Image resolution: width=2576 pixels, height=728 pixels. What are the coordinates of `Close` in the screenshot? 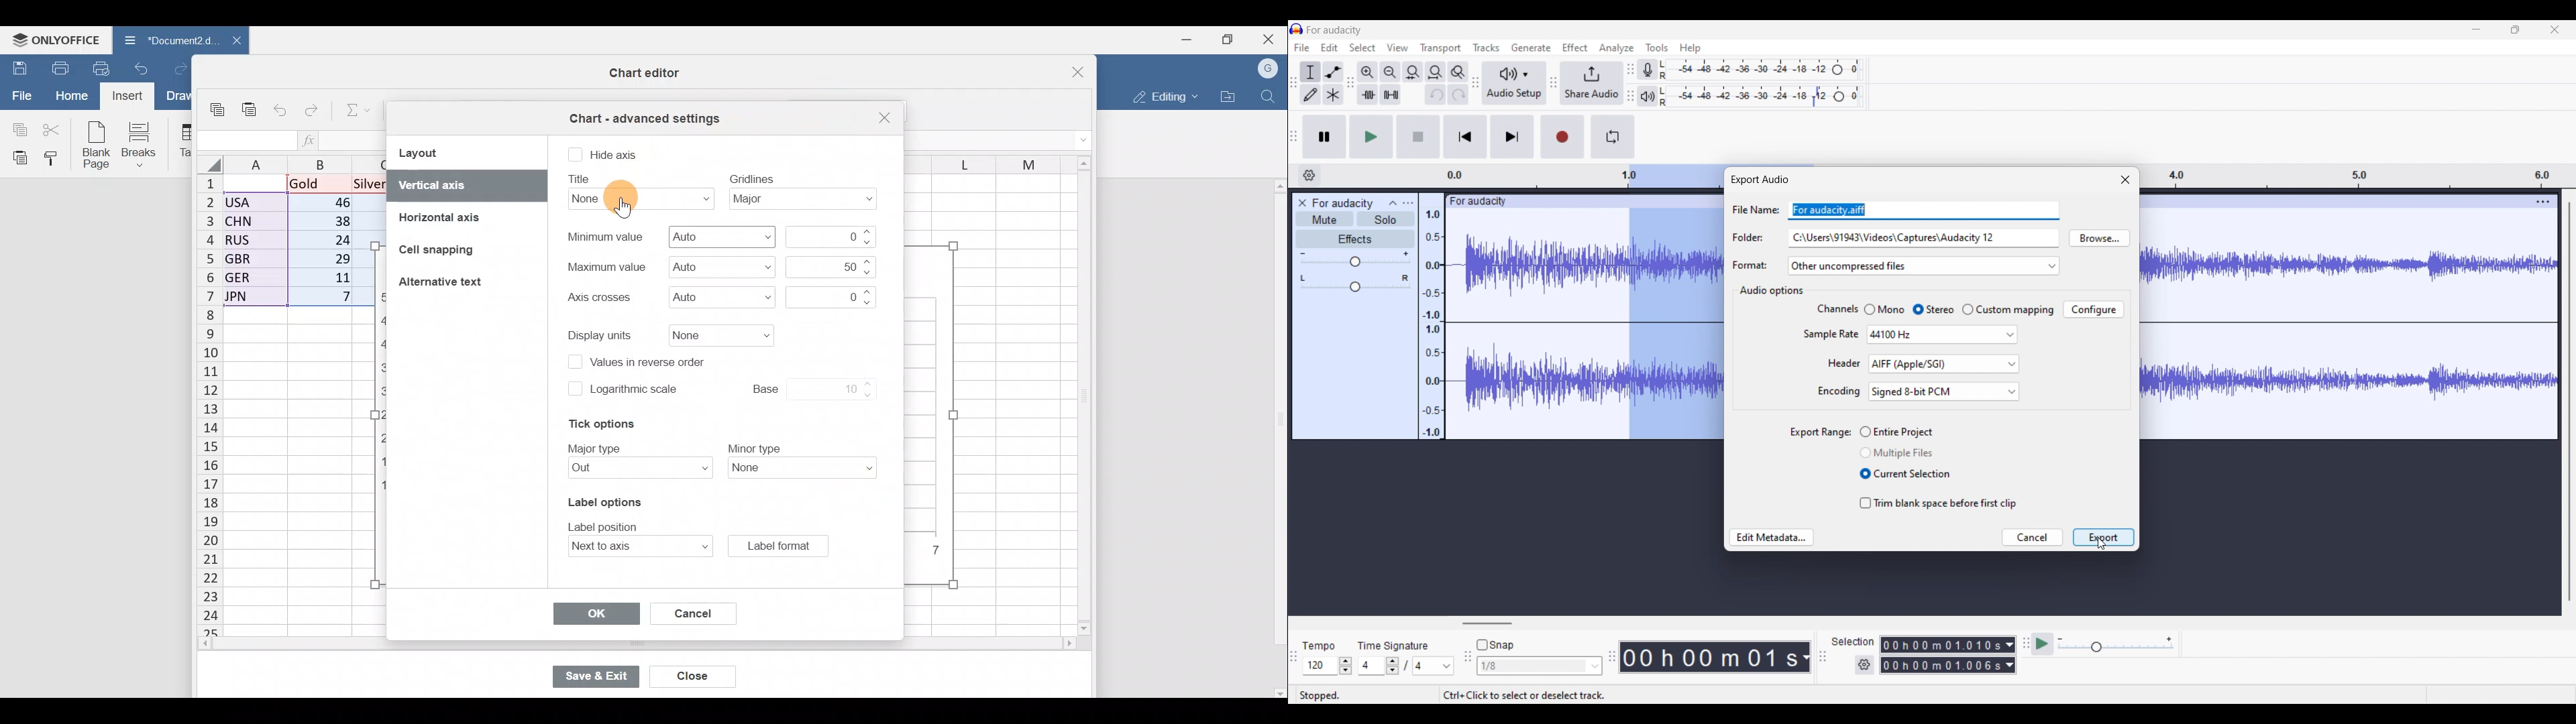 It's located at (689, 678).